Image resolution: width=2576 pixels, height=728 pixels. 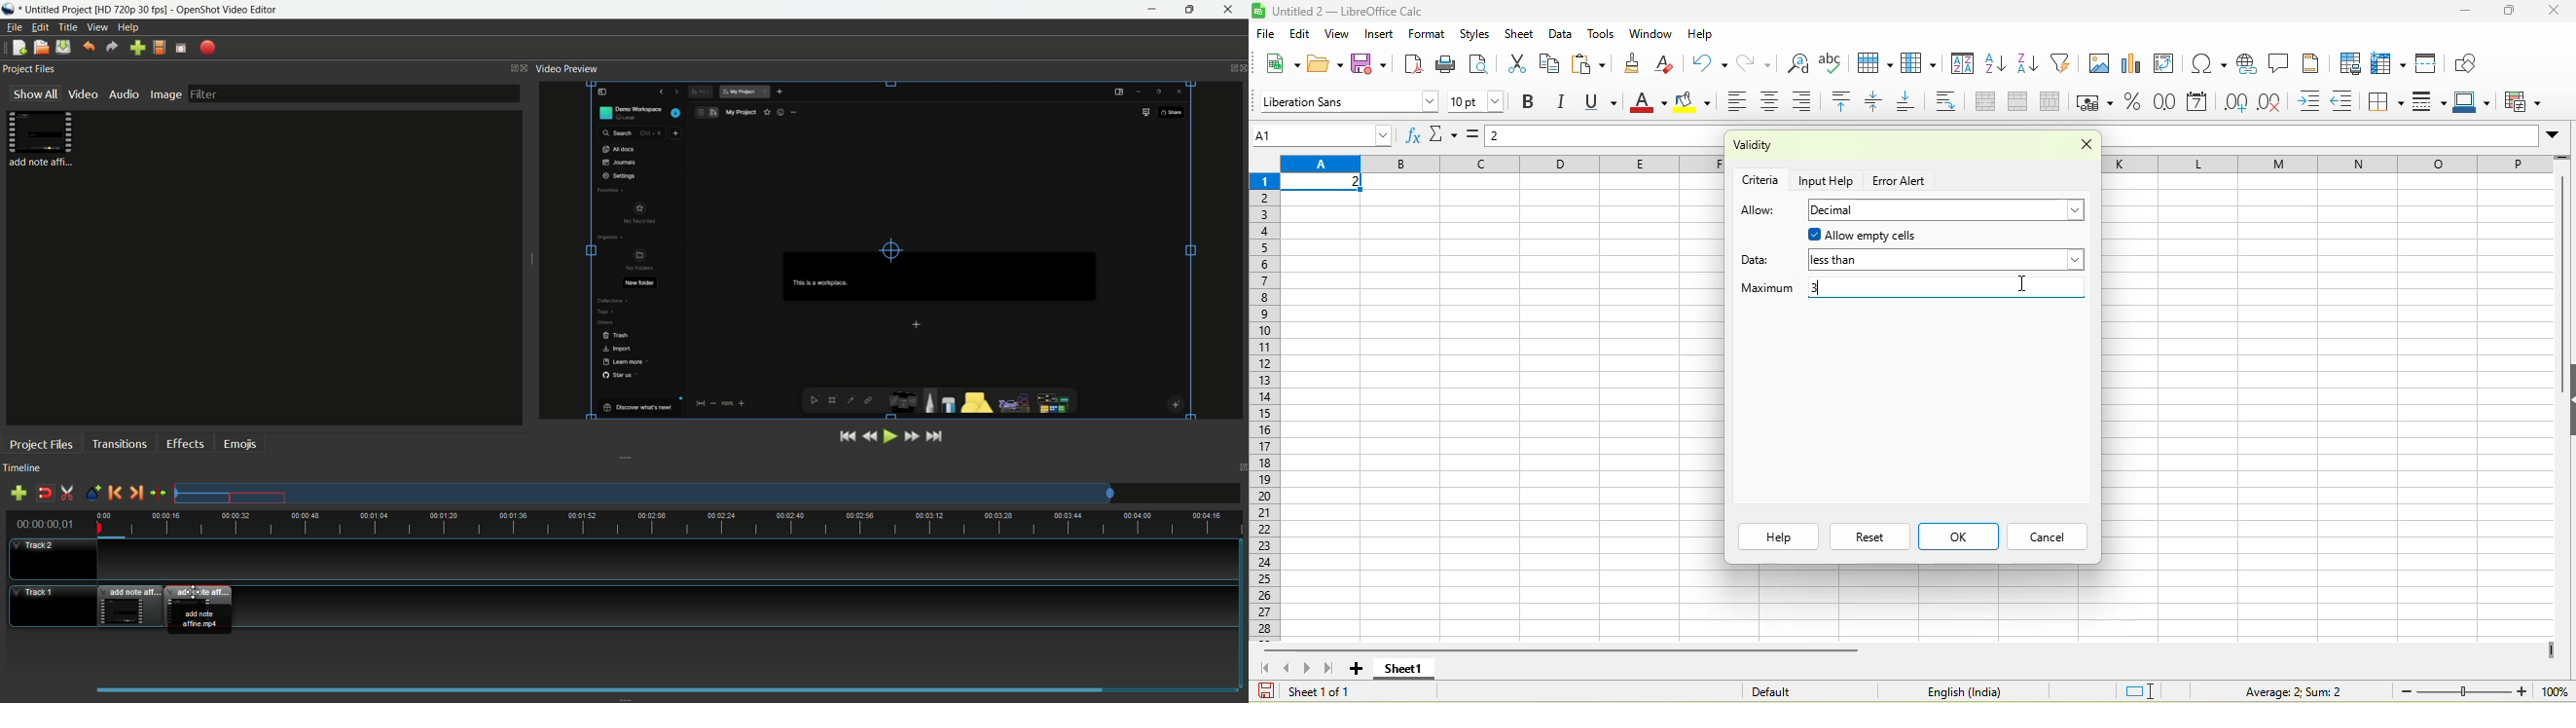 What do you see at coordinates (1502, 165) in the screenshot?
I see `column headings` at bounding box center [1502, 165].